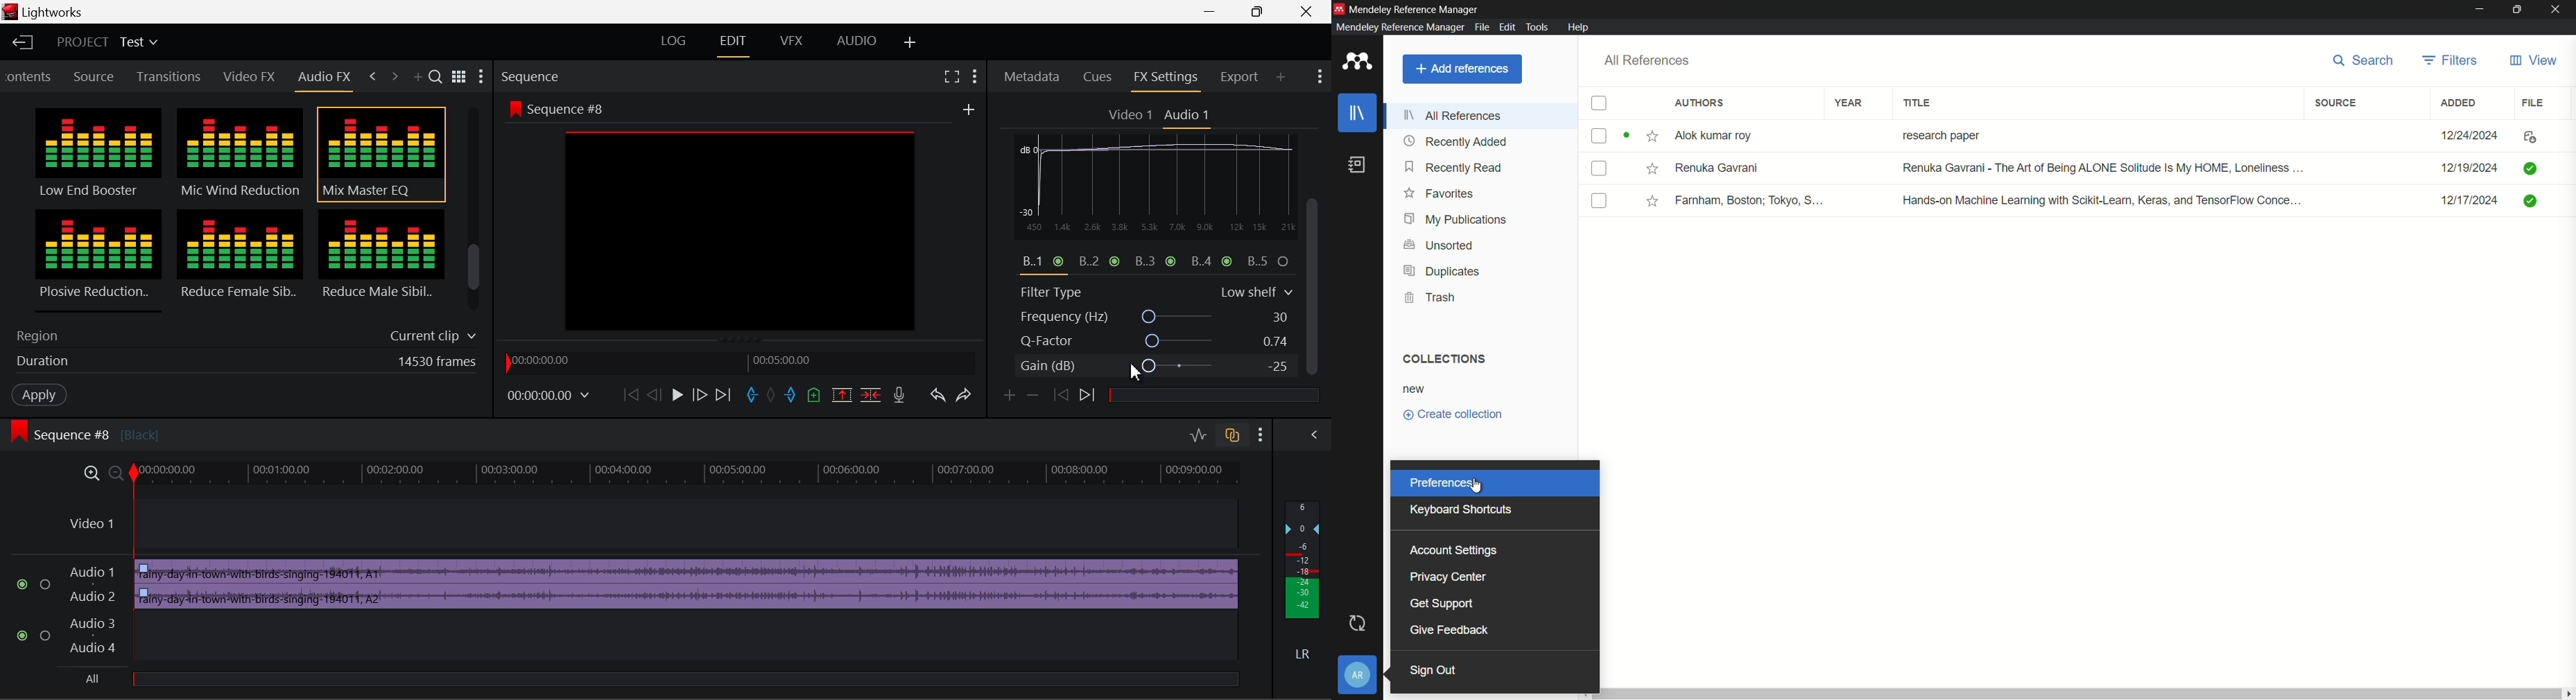 The image size is (2576, 700). What do you see at coordinates (241, 155) in the screenshot?
I see `Mic Wind Reduction` at bounding box center [241, 155].